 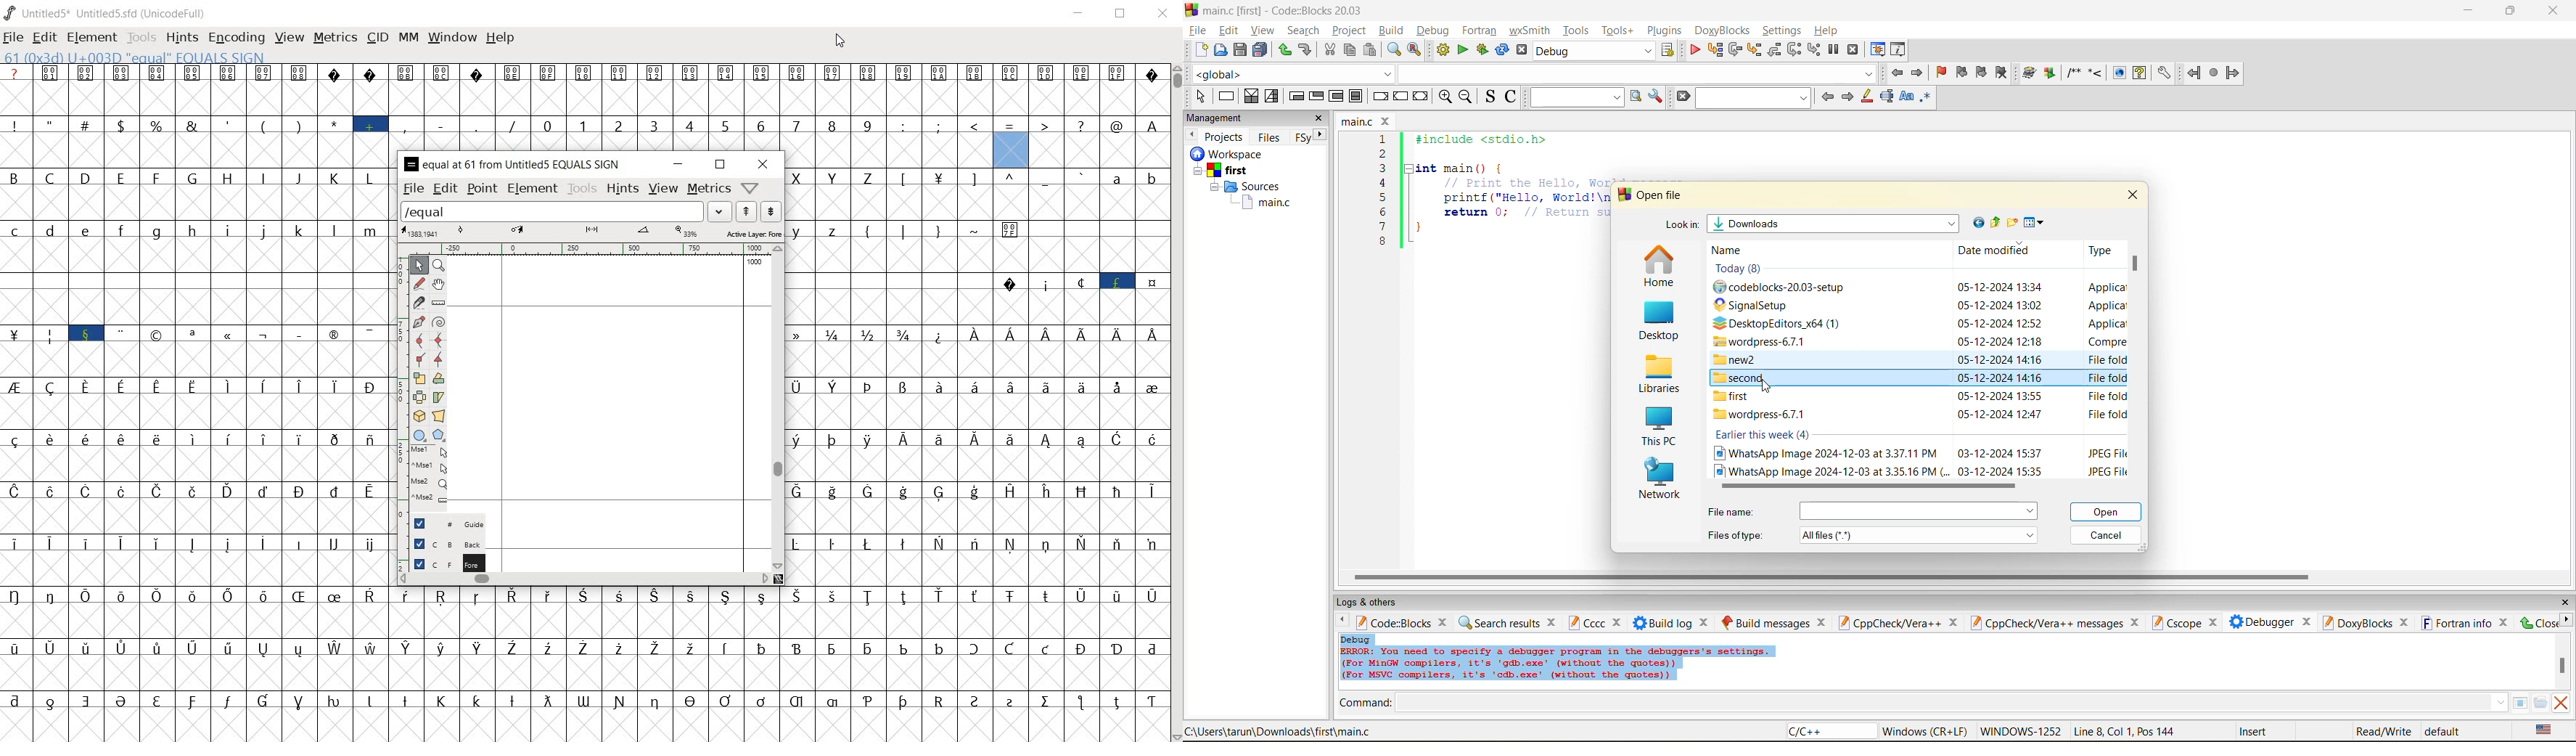 What do you see at coordinates (2133, 194) in the screenshot?
I see `close` at bounding box center [2133, 194].